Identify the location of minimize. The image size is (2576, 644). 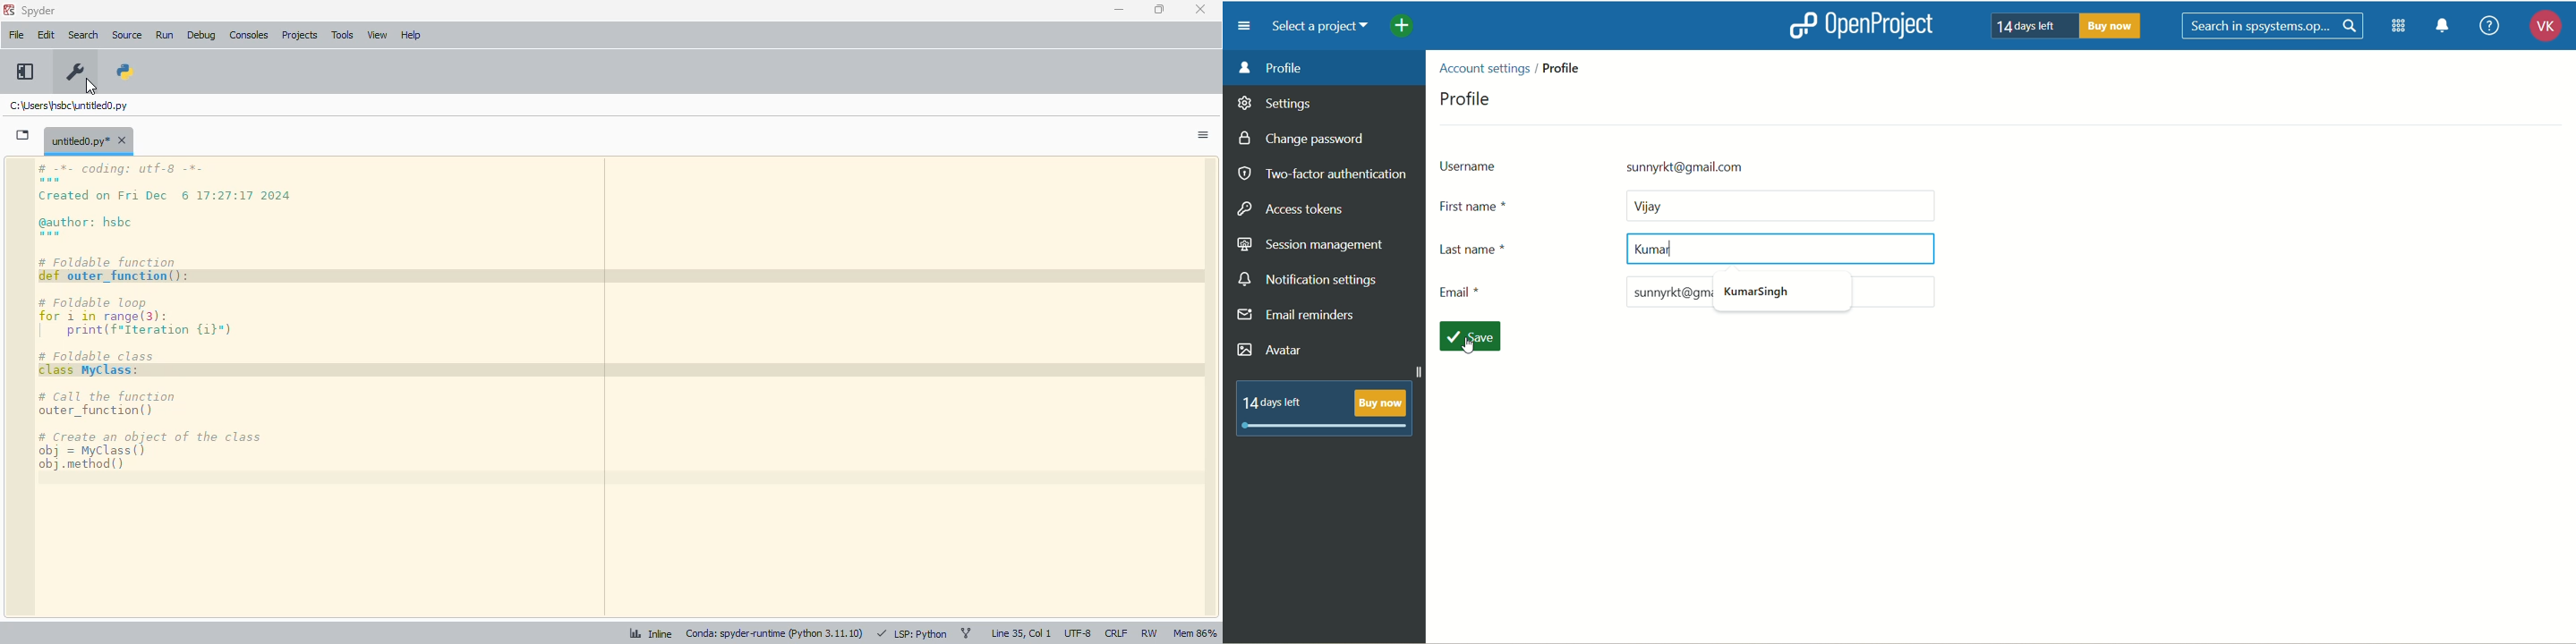
(1119, 9).